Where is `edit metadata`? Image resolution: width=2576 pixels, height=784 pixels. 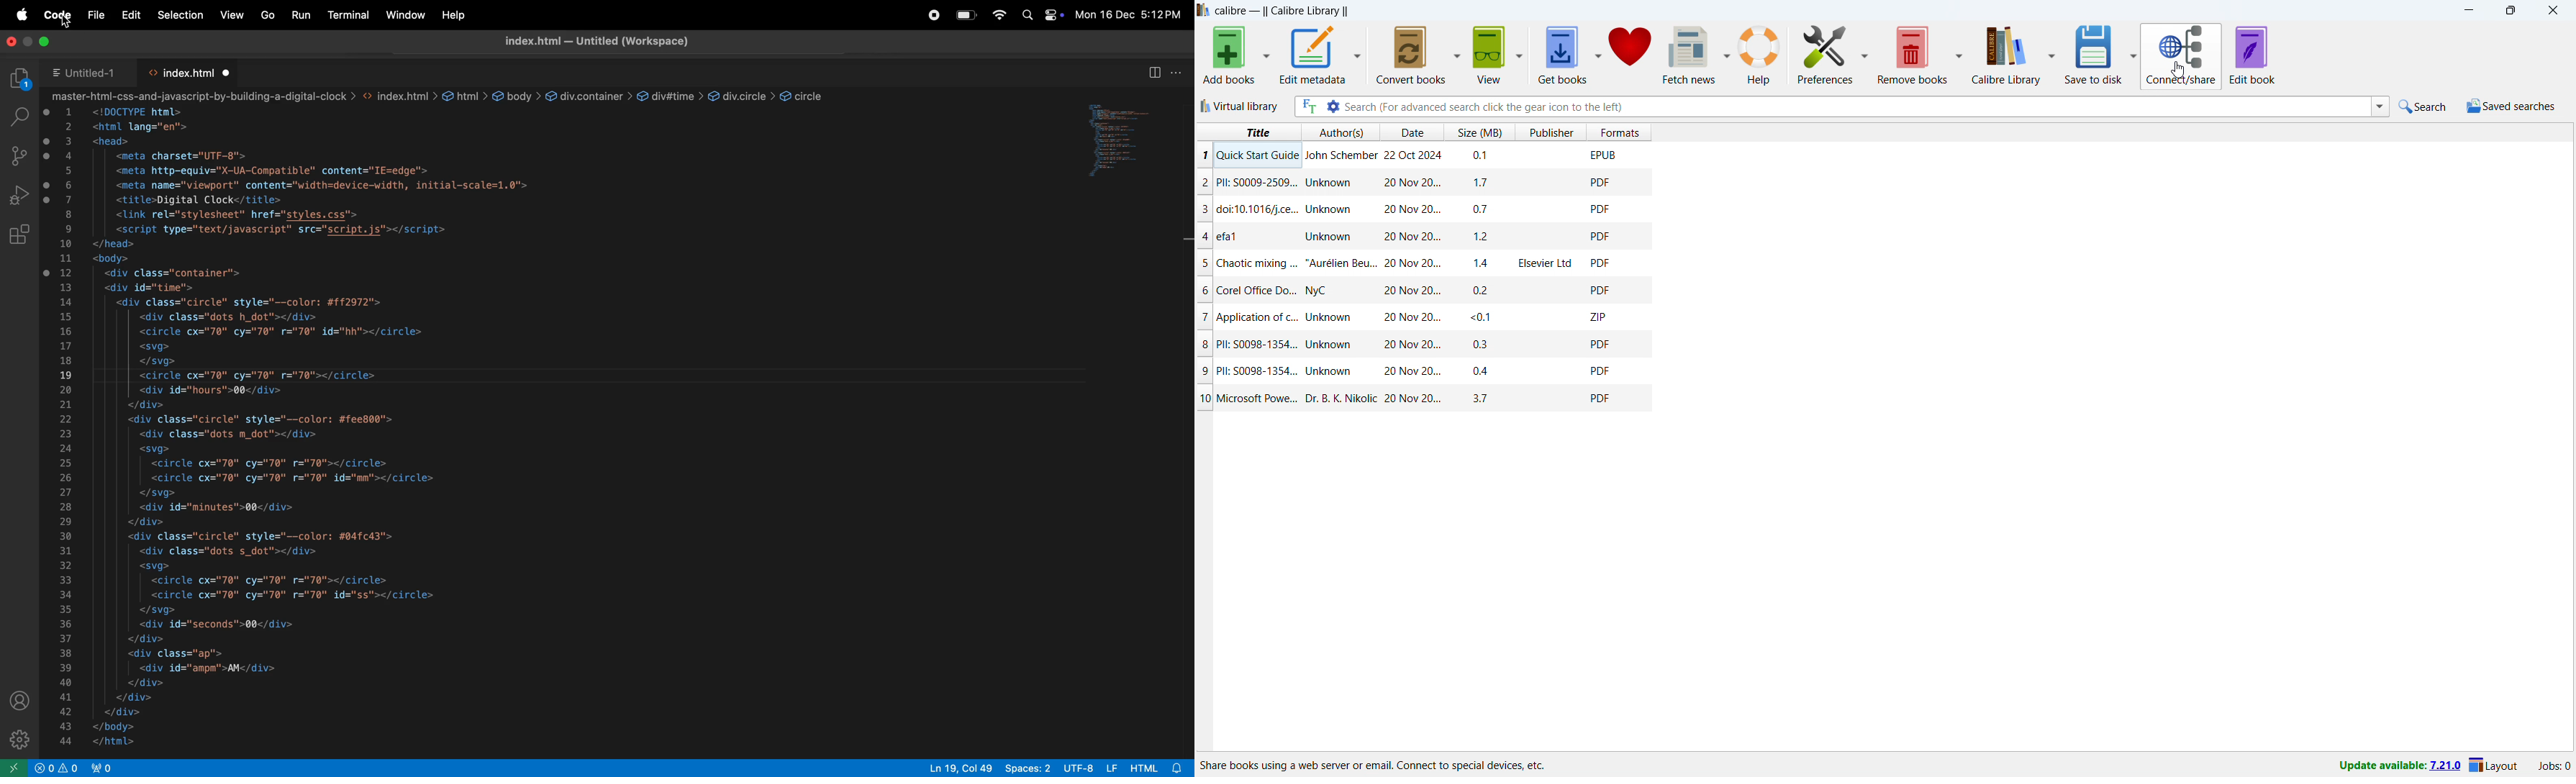 edit metadata is located at coordinates (1312, 55).